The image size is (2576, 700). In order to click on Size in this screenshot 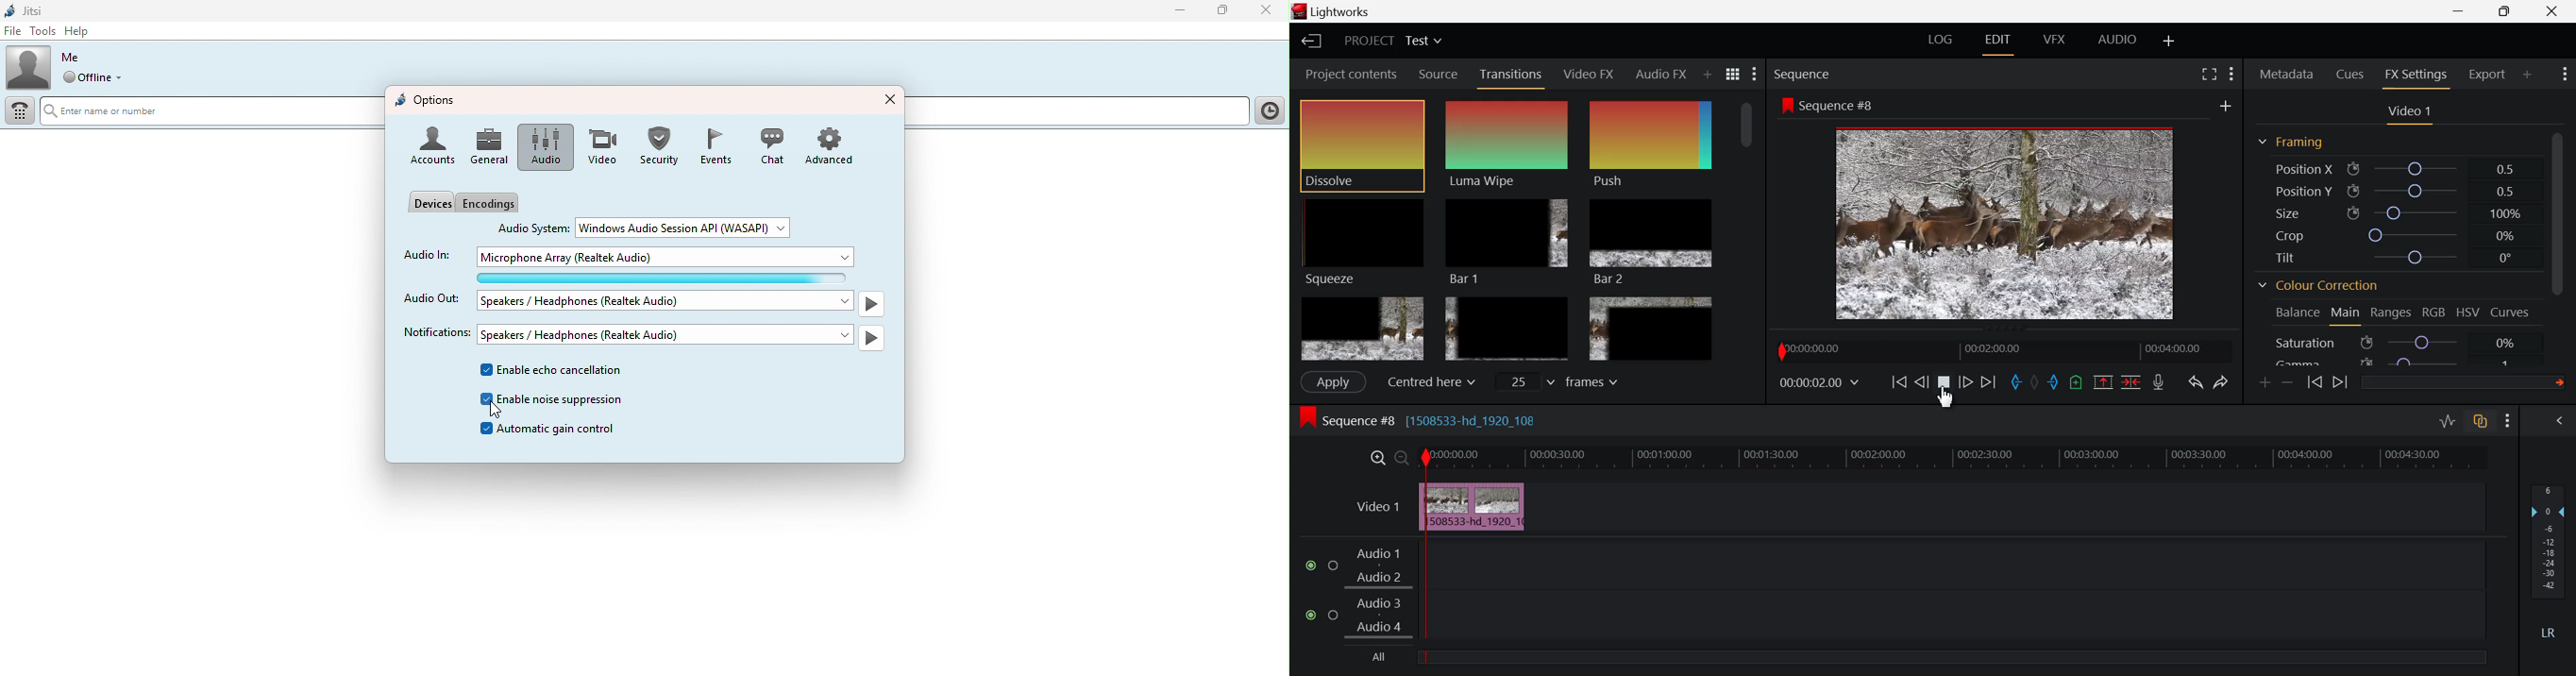, I will do `click(2404, 213)`.